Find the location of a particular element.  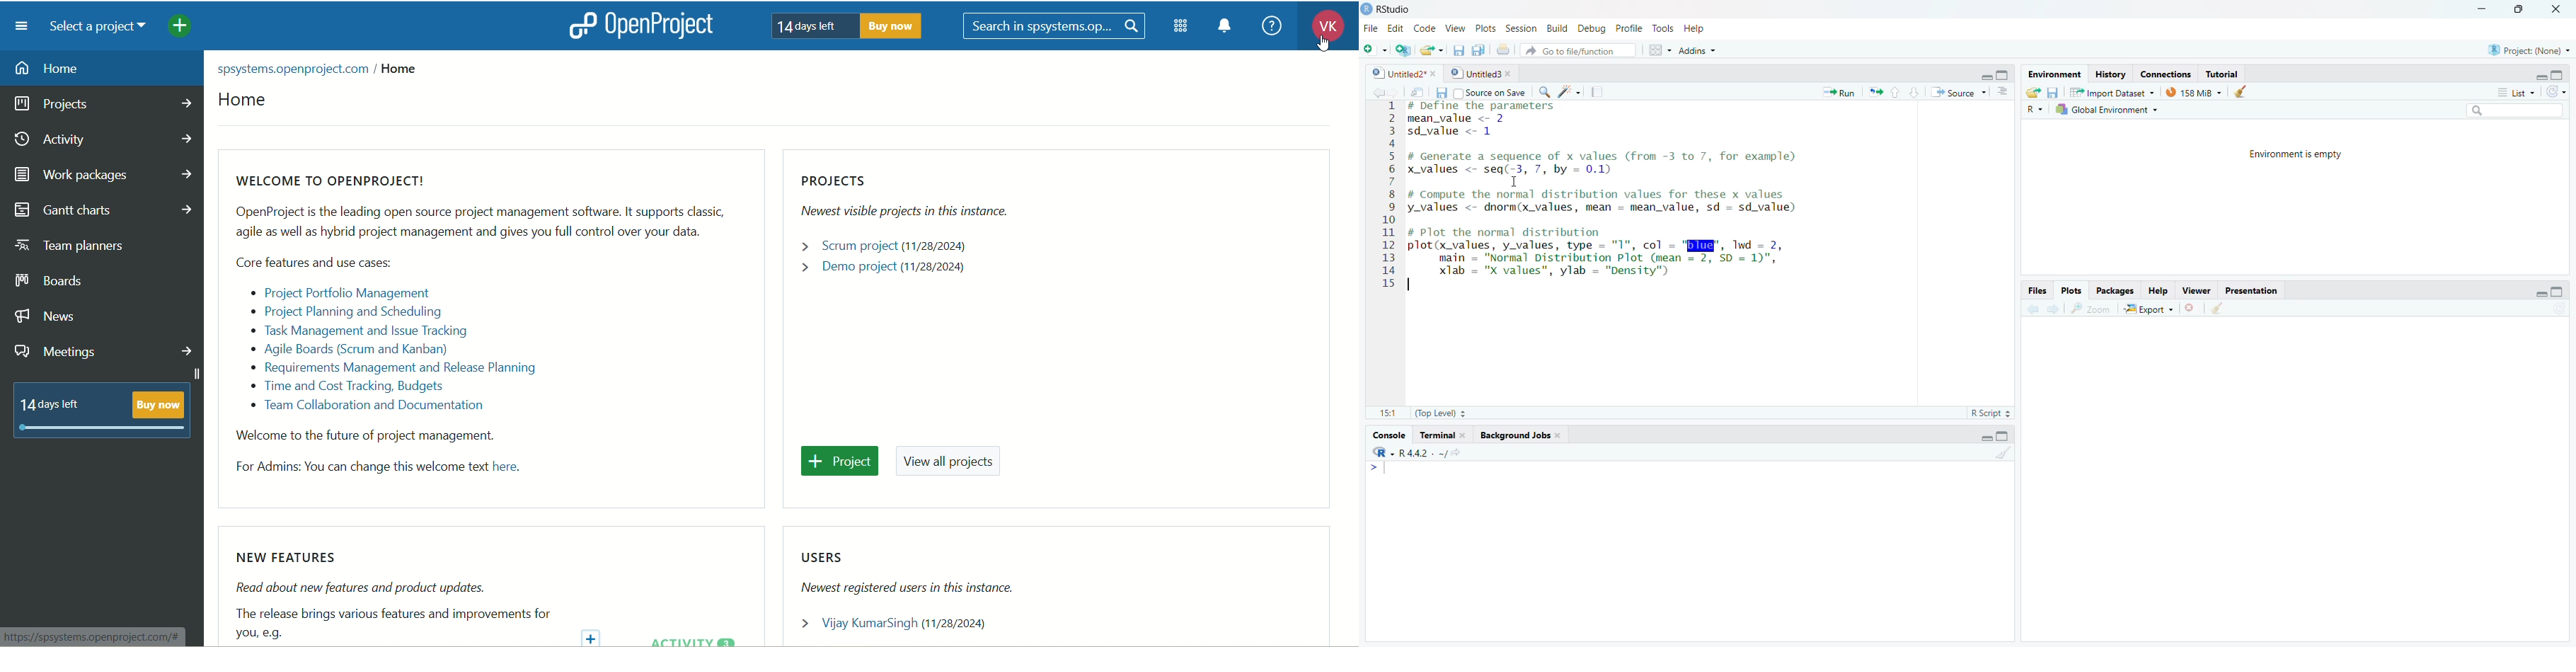

Global Environment is located at coordinates (2106, 108).